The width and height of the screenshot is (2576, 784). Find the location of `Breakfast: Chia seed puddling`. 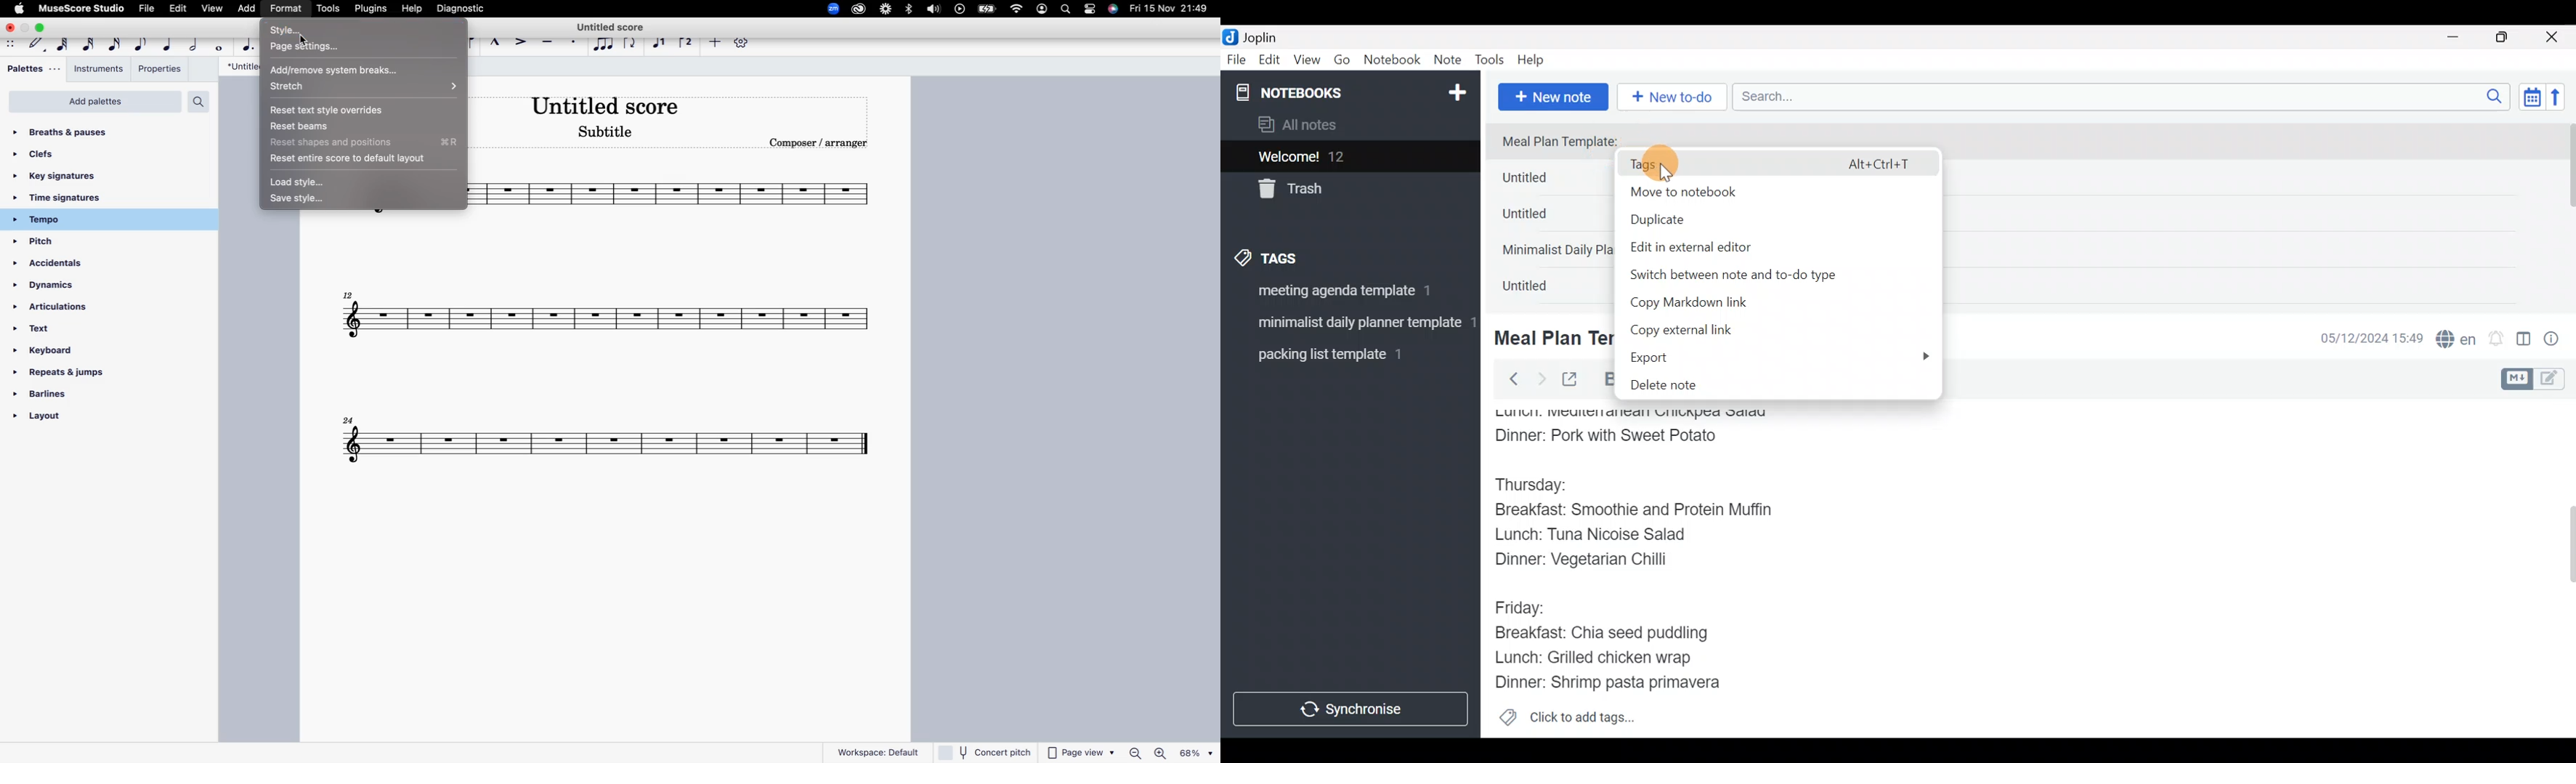

Breakfast: Chia seed puddling is located at coordinates (1609, 633).